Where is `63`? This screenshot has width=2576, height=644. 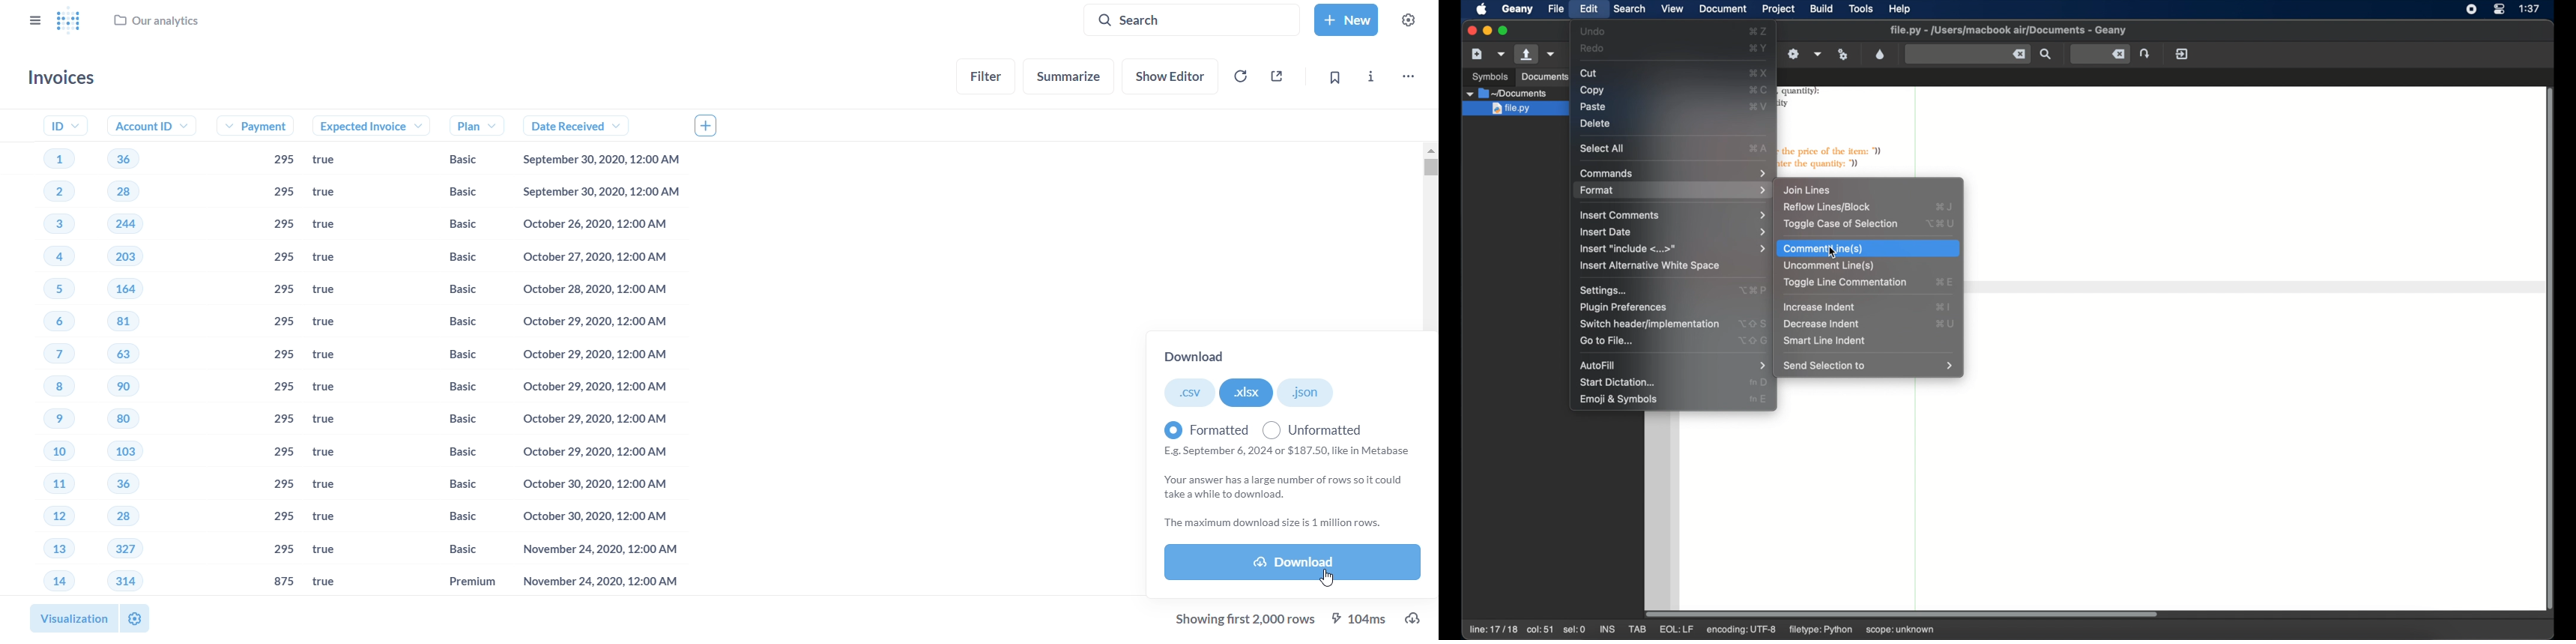
63 is located at coordinates (129, 353).